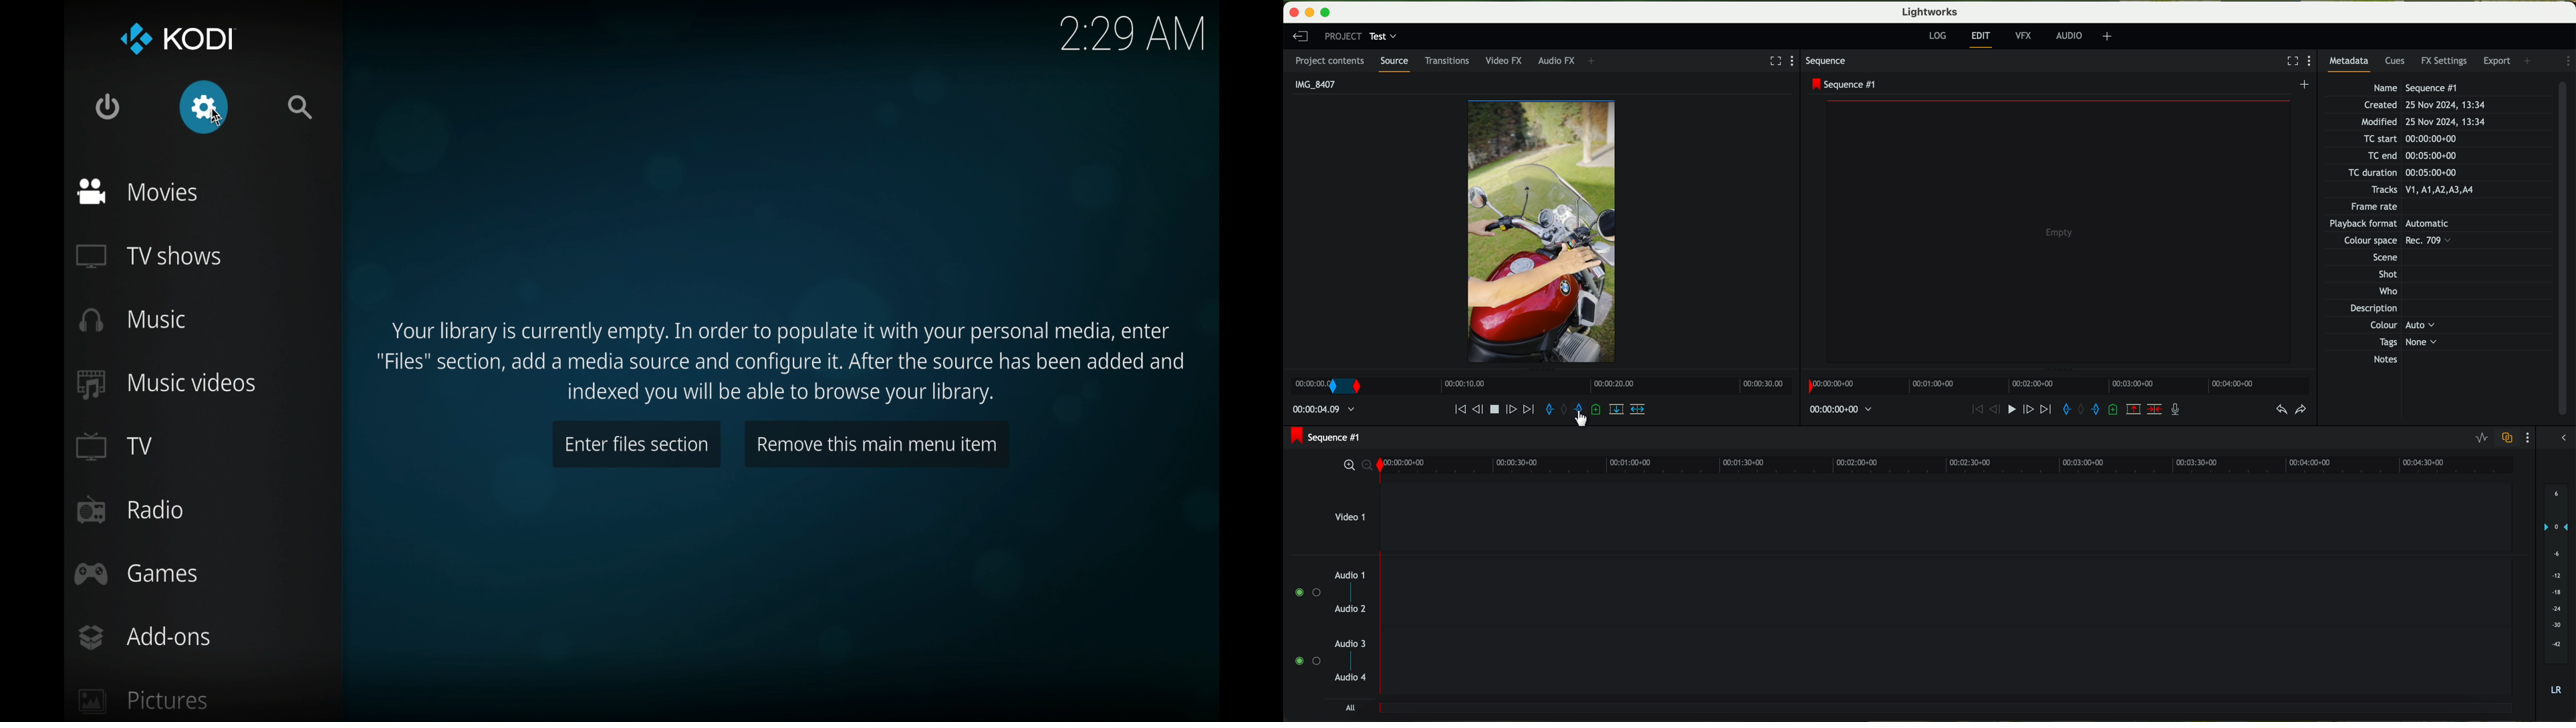 The width and height of the screenshot is (2576, 728). What do you see at coordinates (198, 38) in the screenshot?
I see `kodi` at bounding box center [198, 38].